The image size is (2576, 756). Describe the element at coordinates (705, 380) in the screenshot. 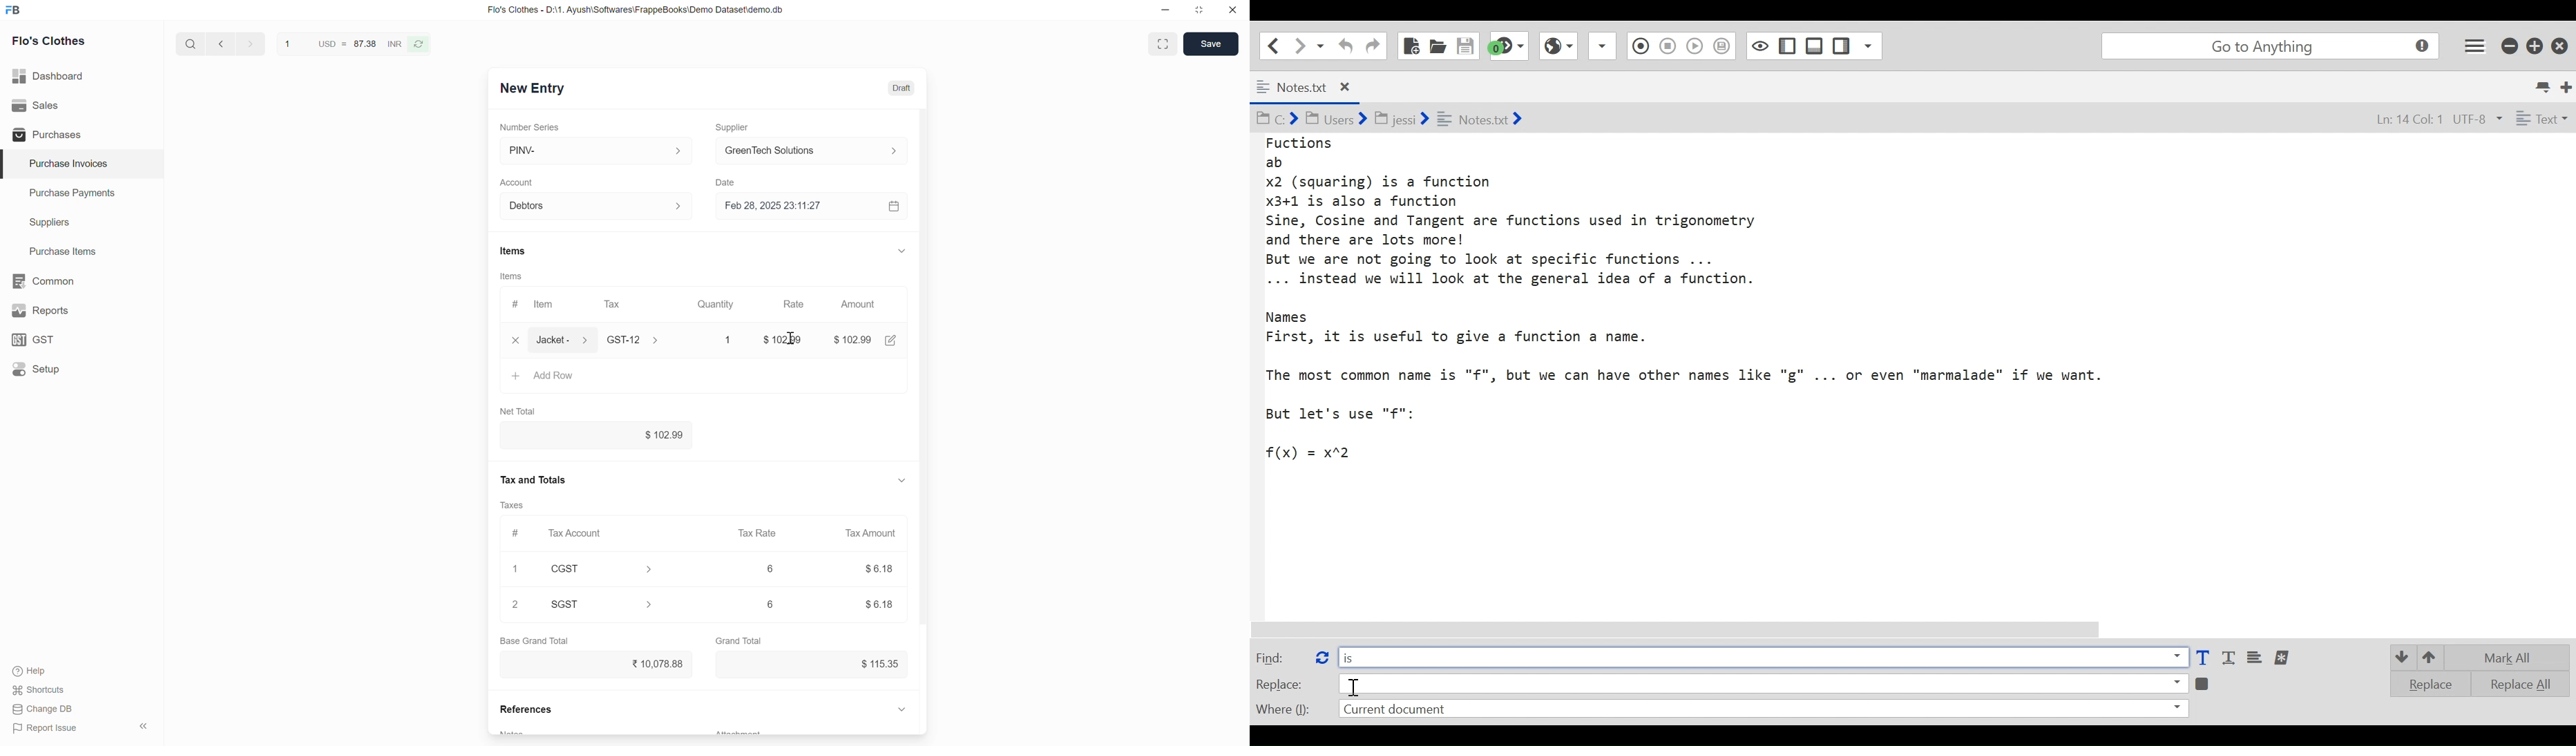

I see `Add Row` at that location.